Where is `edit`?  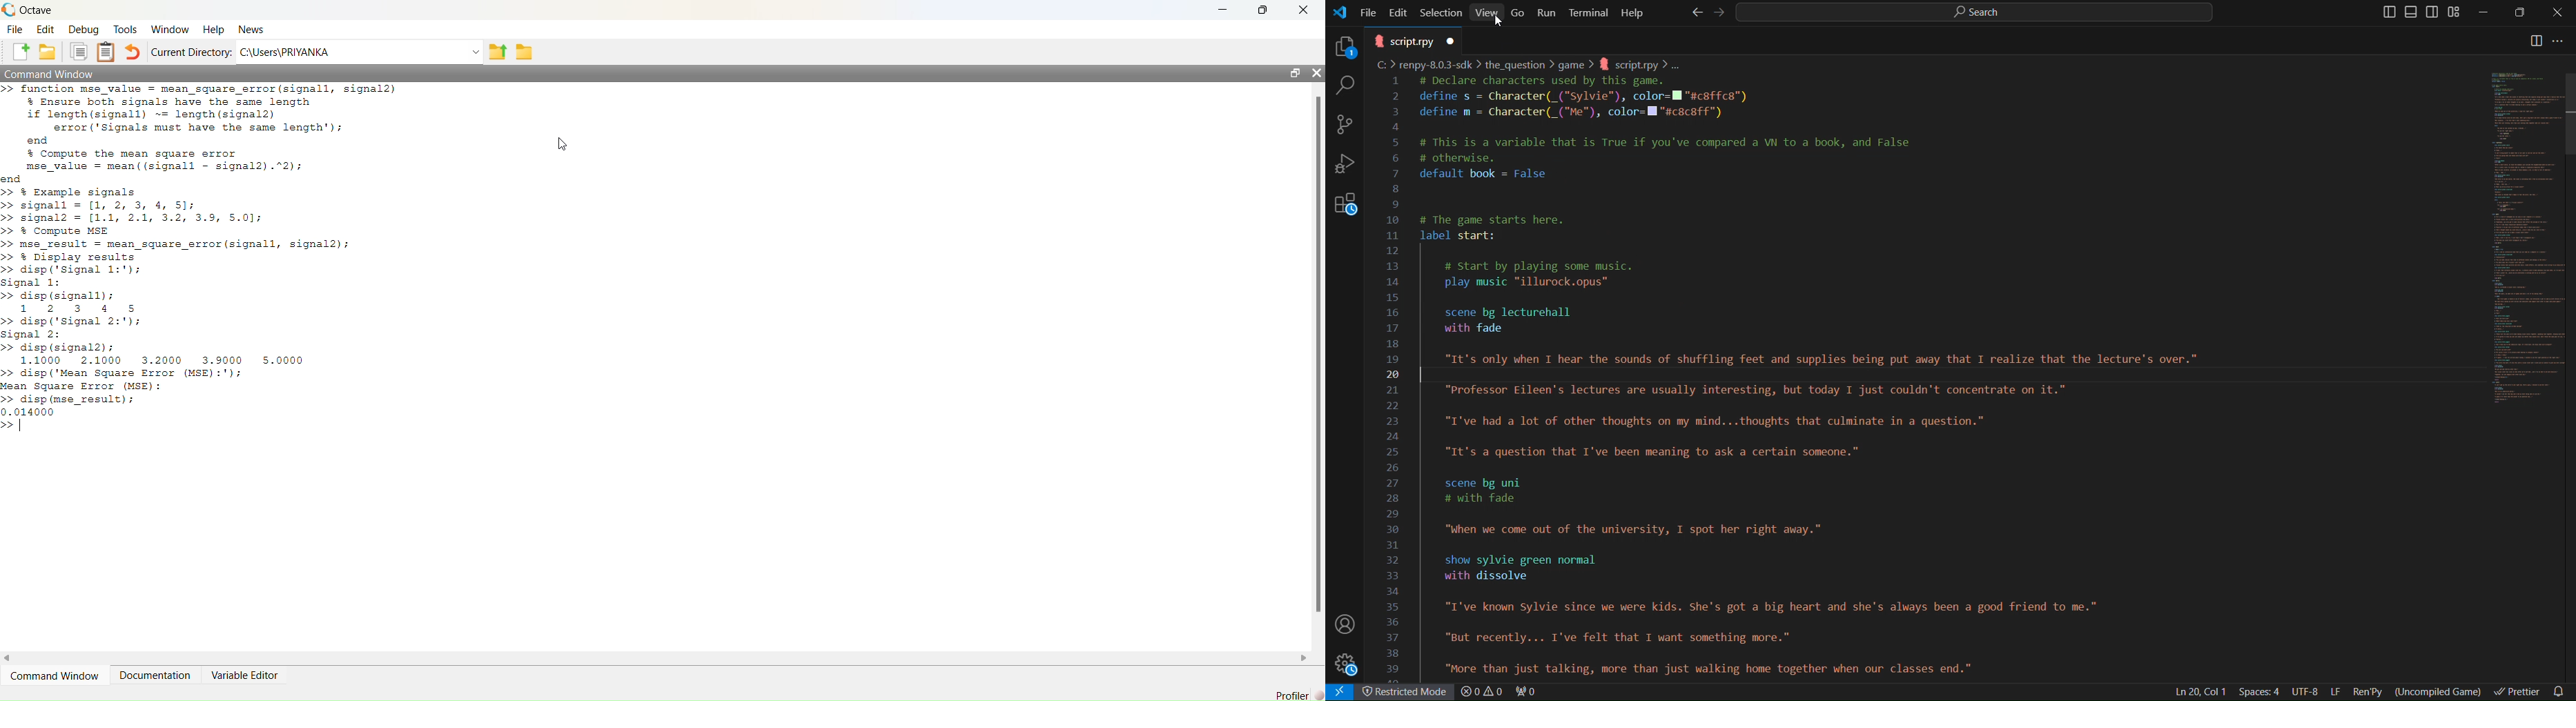
edit is located at coordinates (46, 28).